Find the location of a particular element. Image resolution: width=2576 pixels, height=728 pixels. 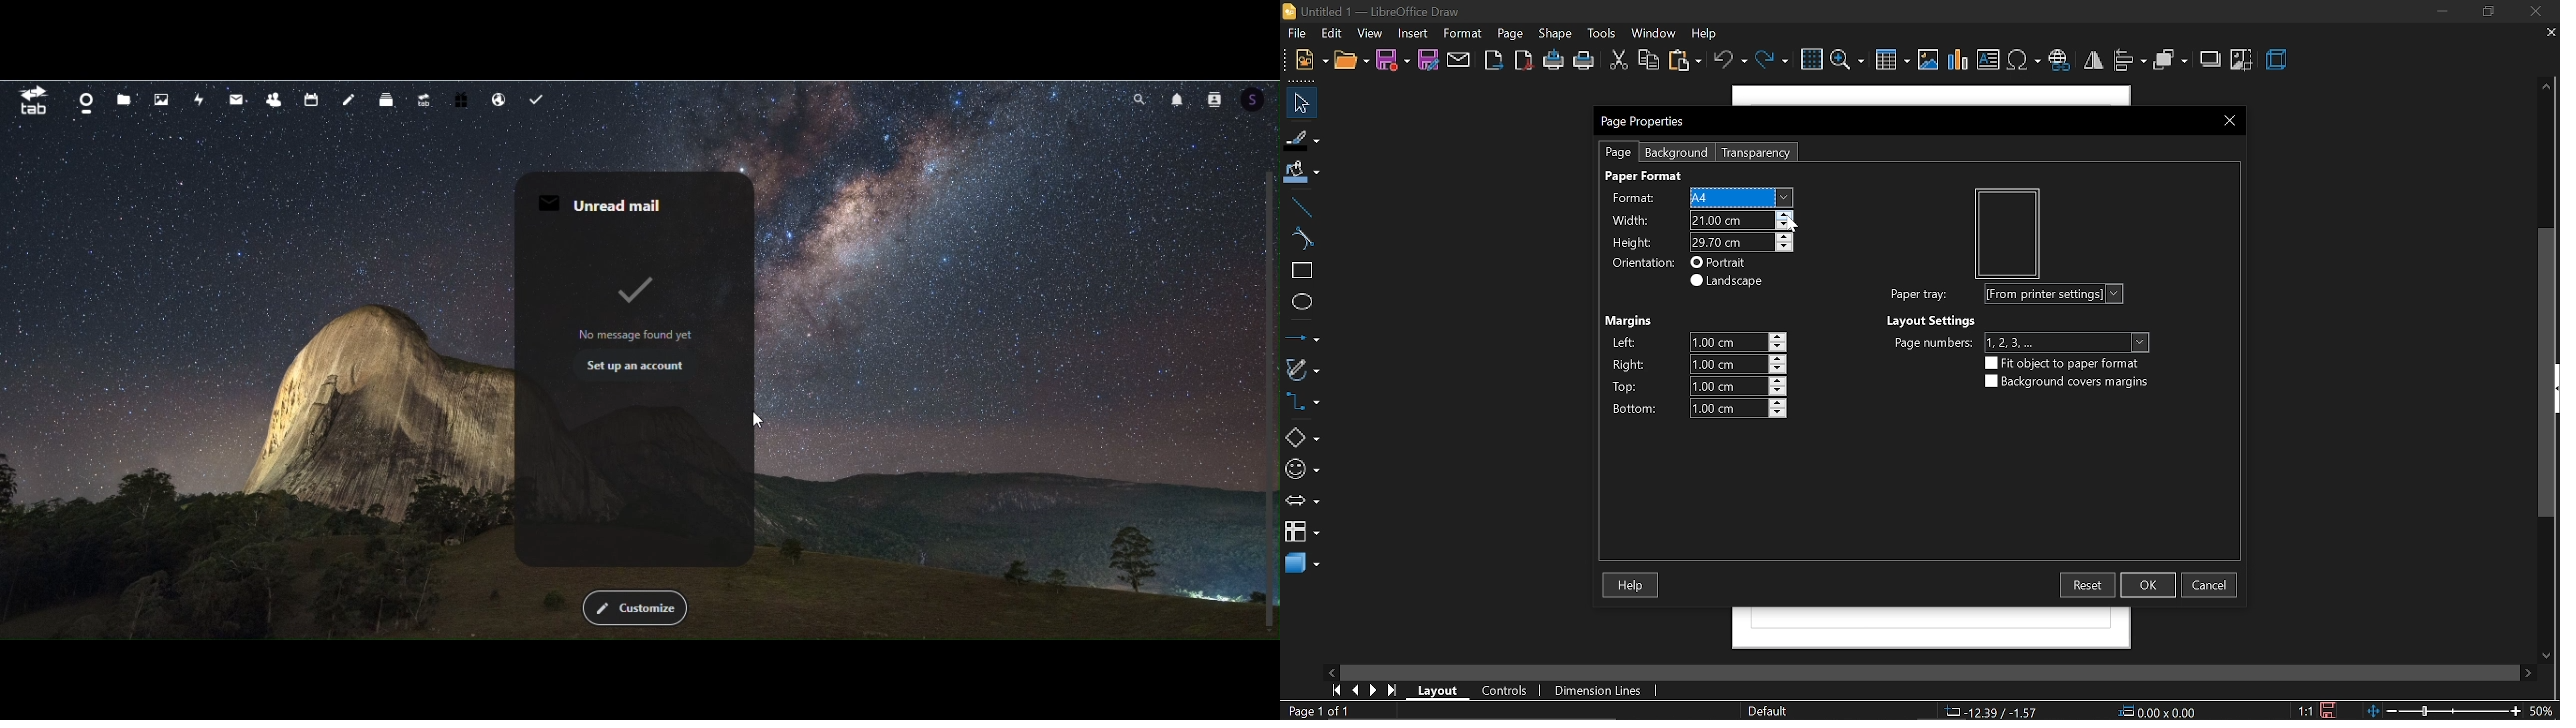

notifications is located at coordinates (1176, 97).